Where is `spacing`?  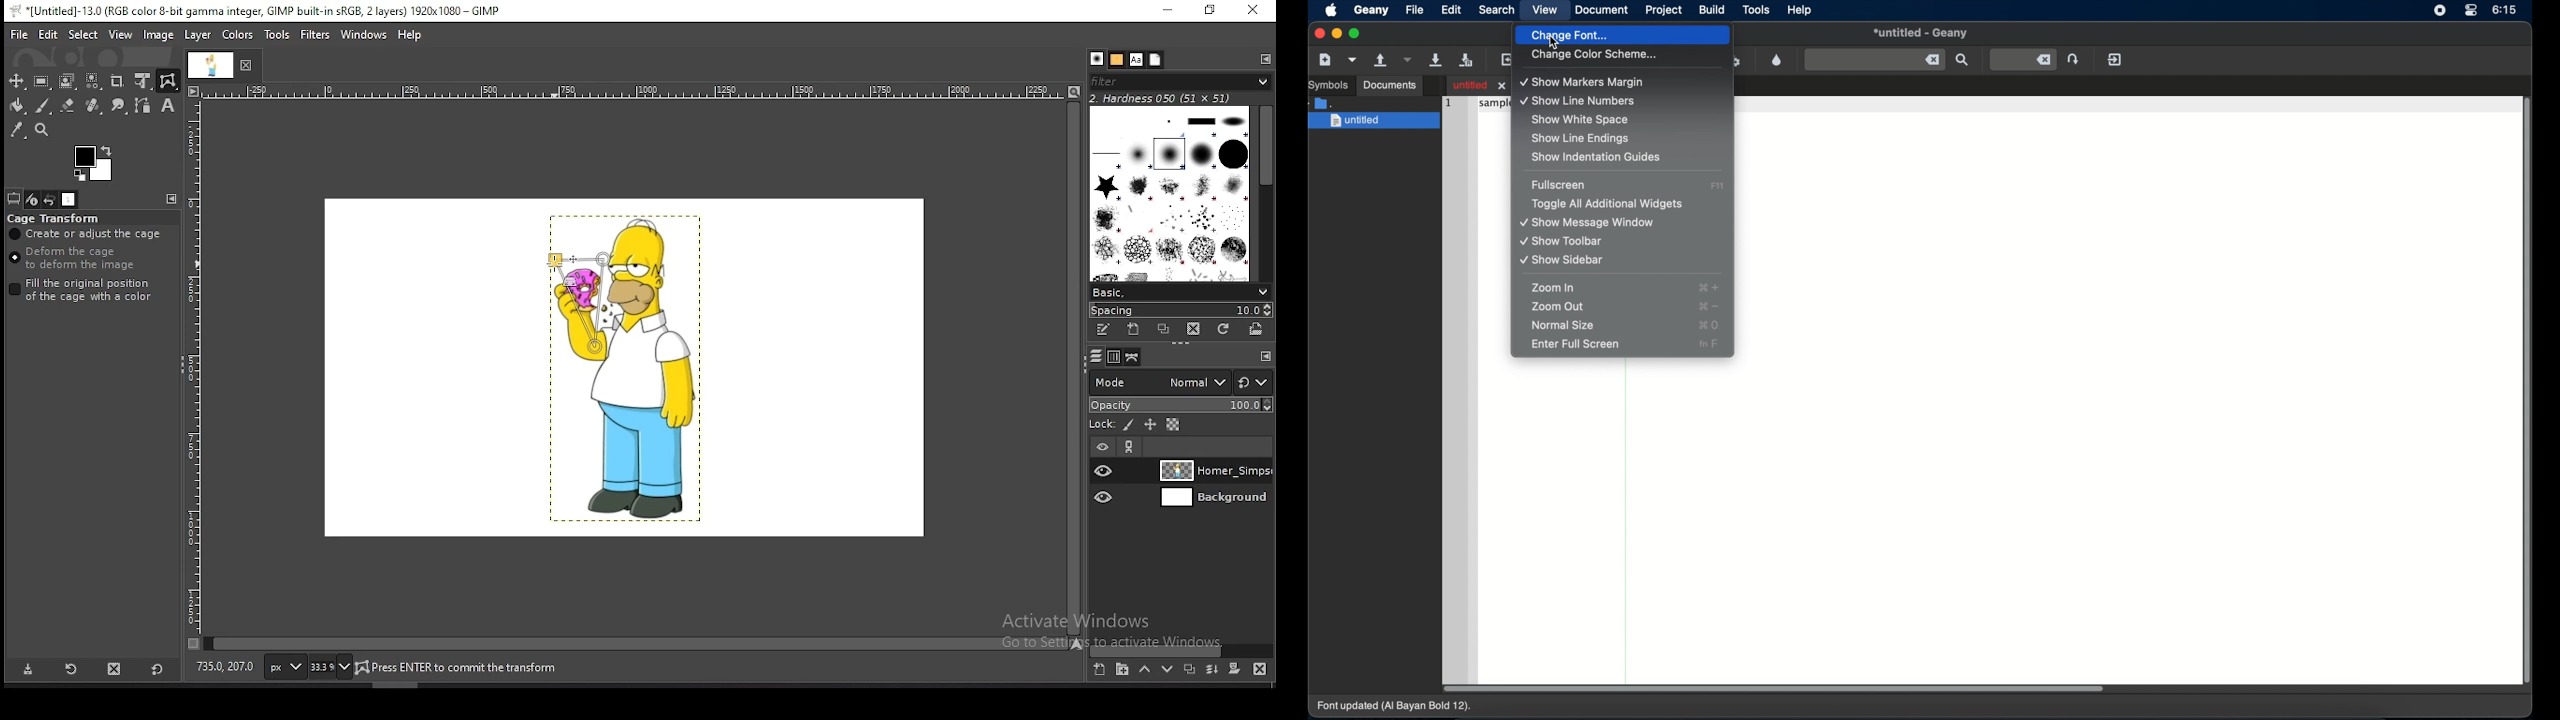
spacing is located at coordinates (1180, 309).